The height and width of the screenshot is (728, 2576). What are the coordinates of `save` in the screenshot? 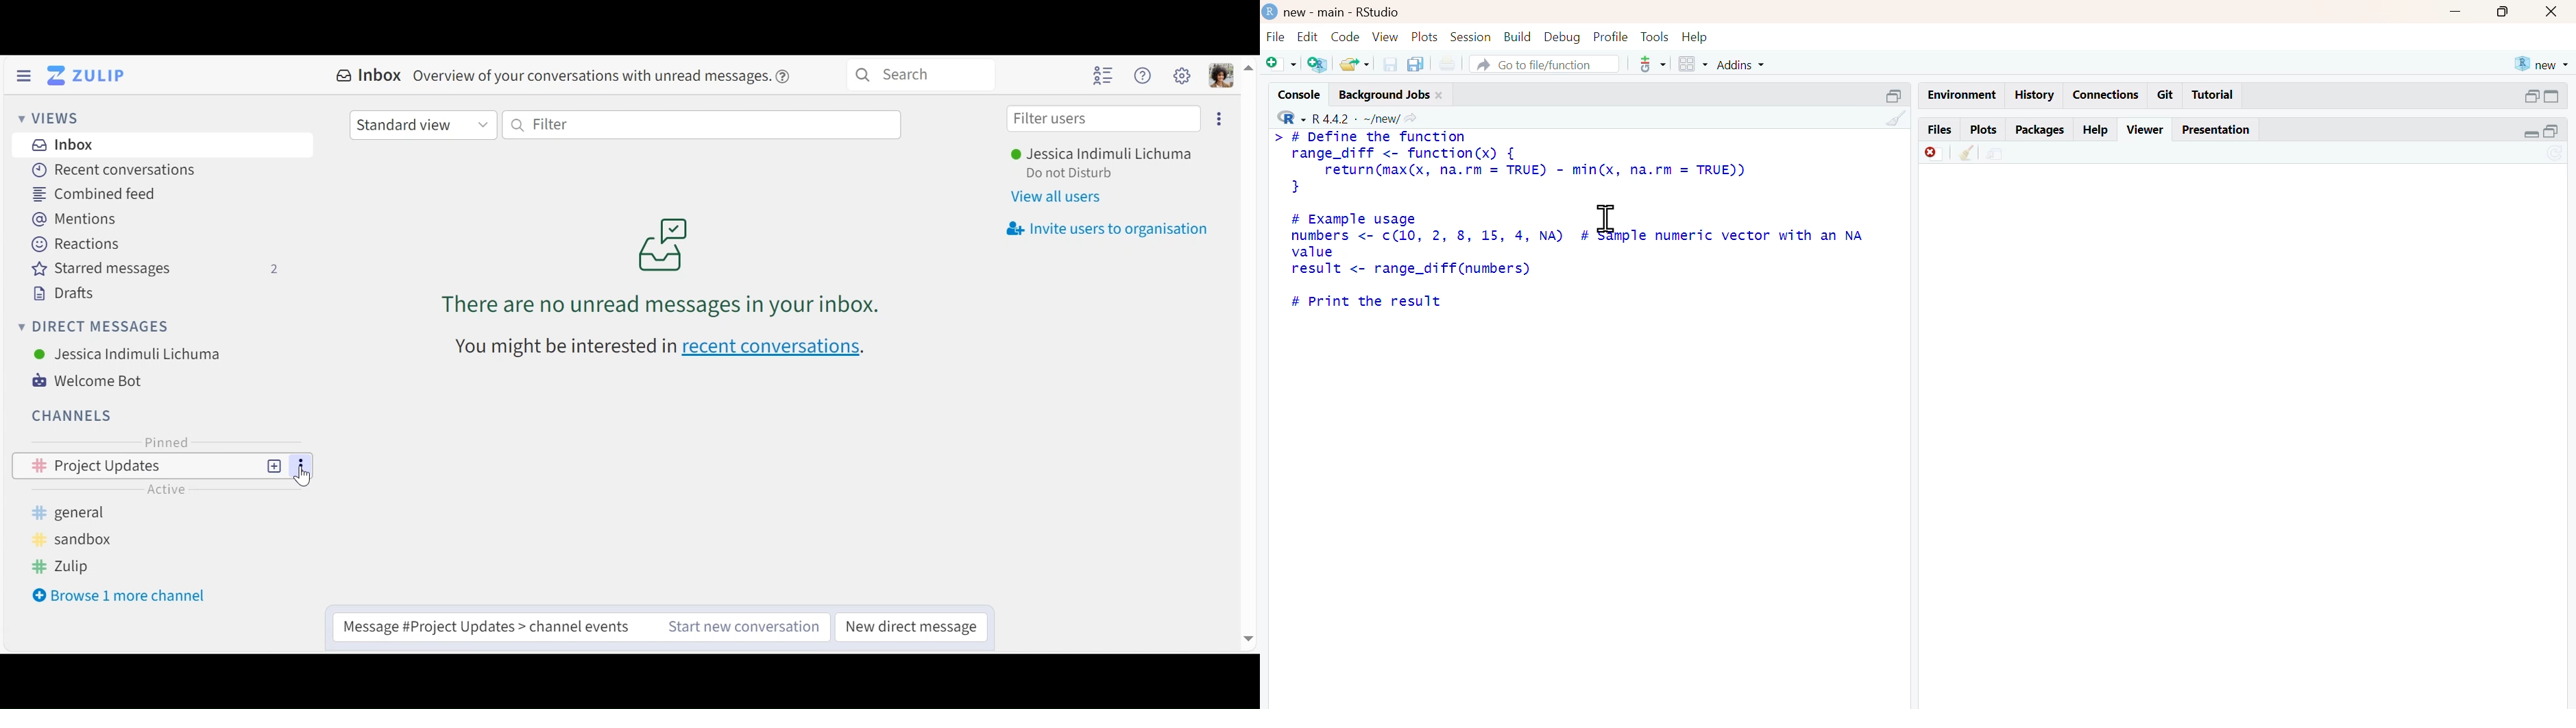 It's located at (1392, 64).